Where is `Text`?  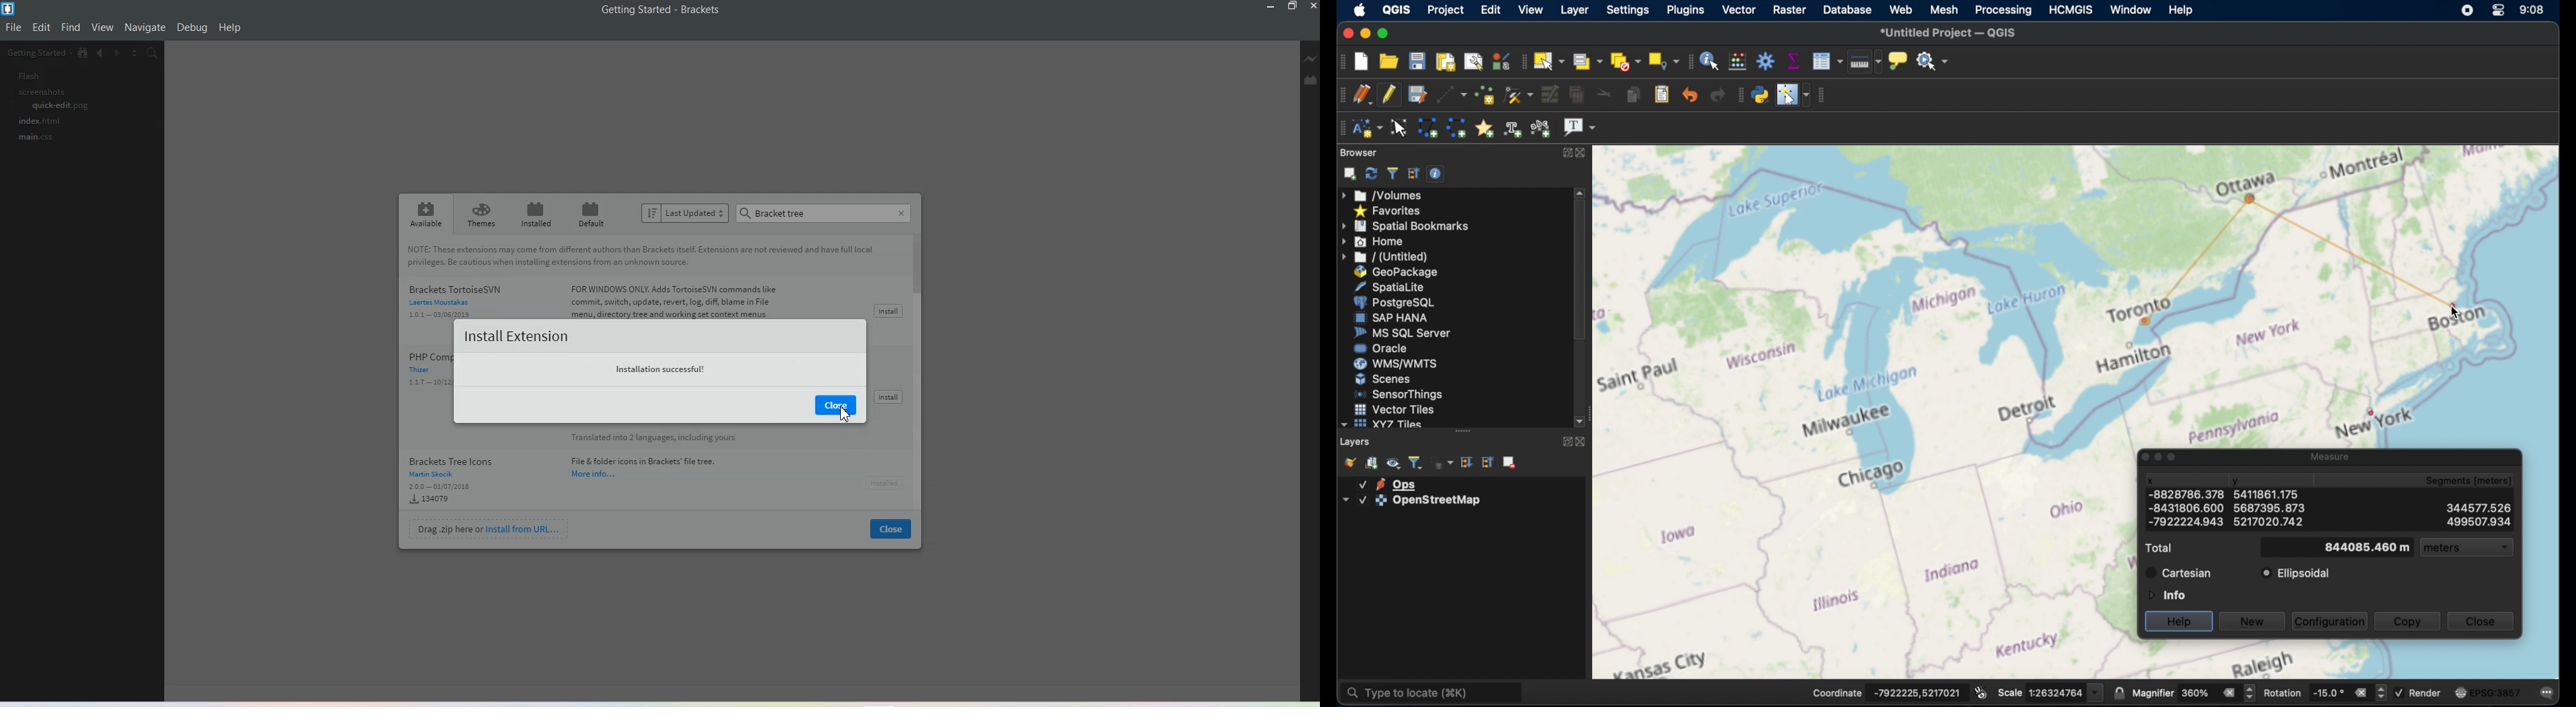 Text is located at coordinates (643, 255).